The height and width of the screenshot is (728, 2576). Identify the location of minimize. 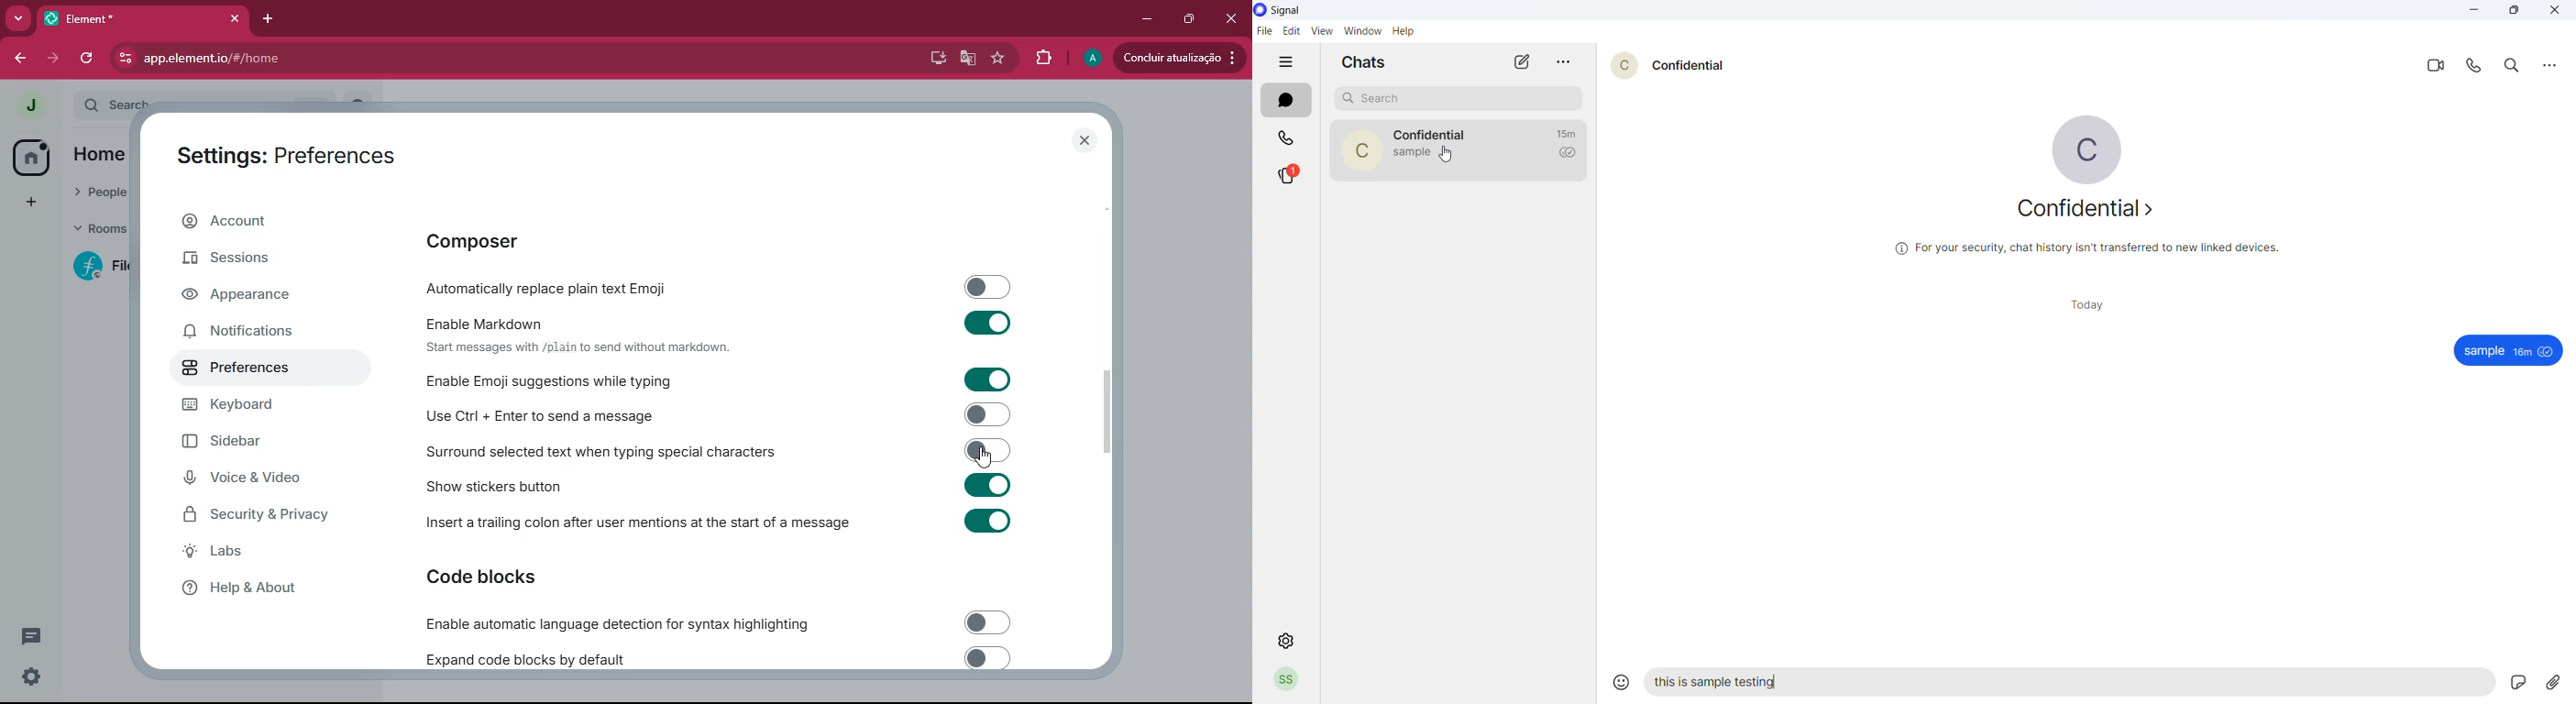
(1140, 17).